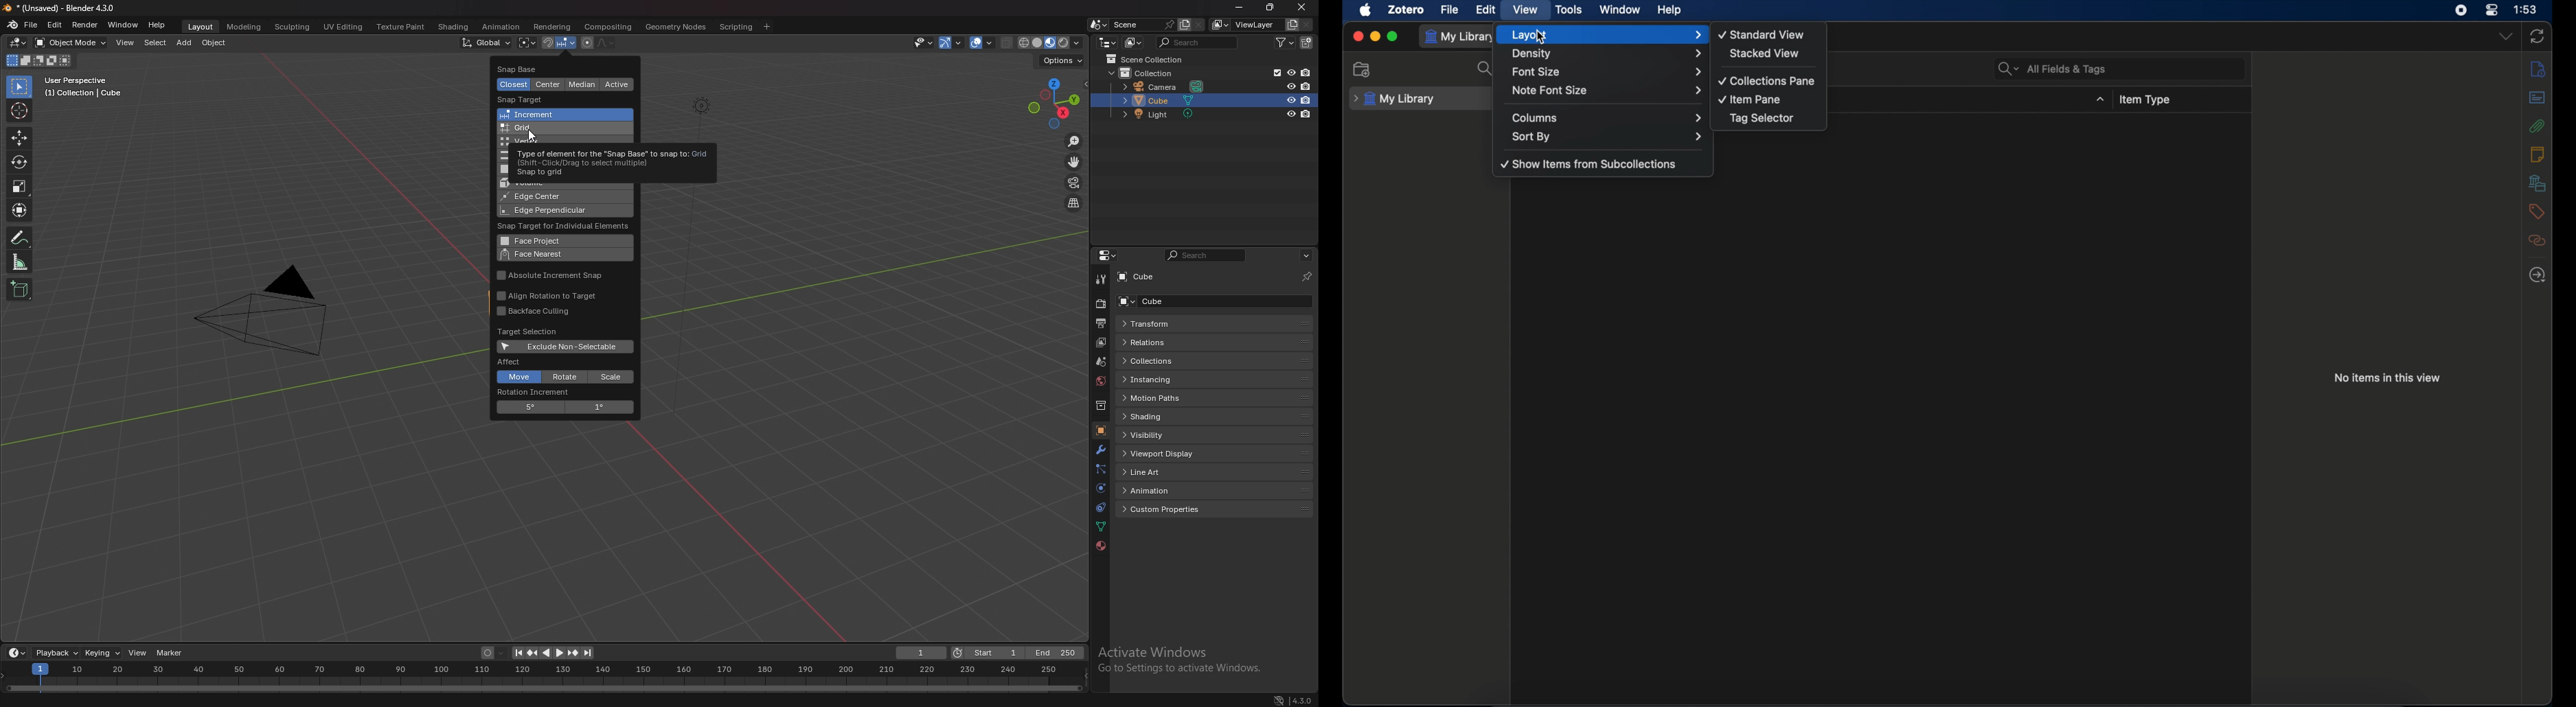 Image resolution: width=2576 pixels, height=728 pixels. Describe the element at coordinates (1606, 35) in the screenshot. I see `layout` at that location.